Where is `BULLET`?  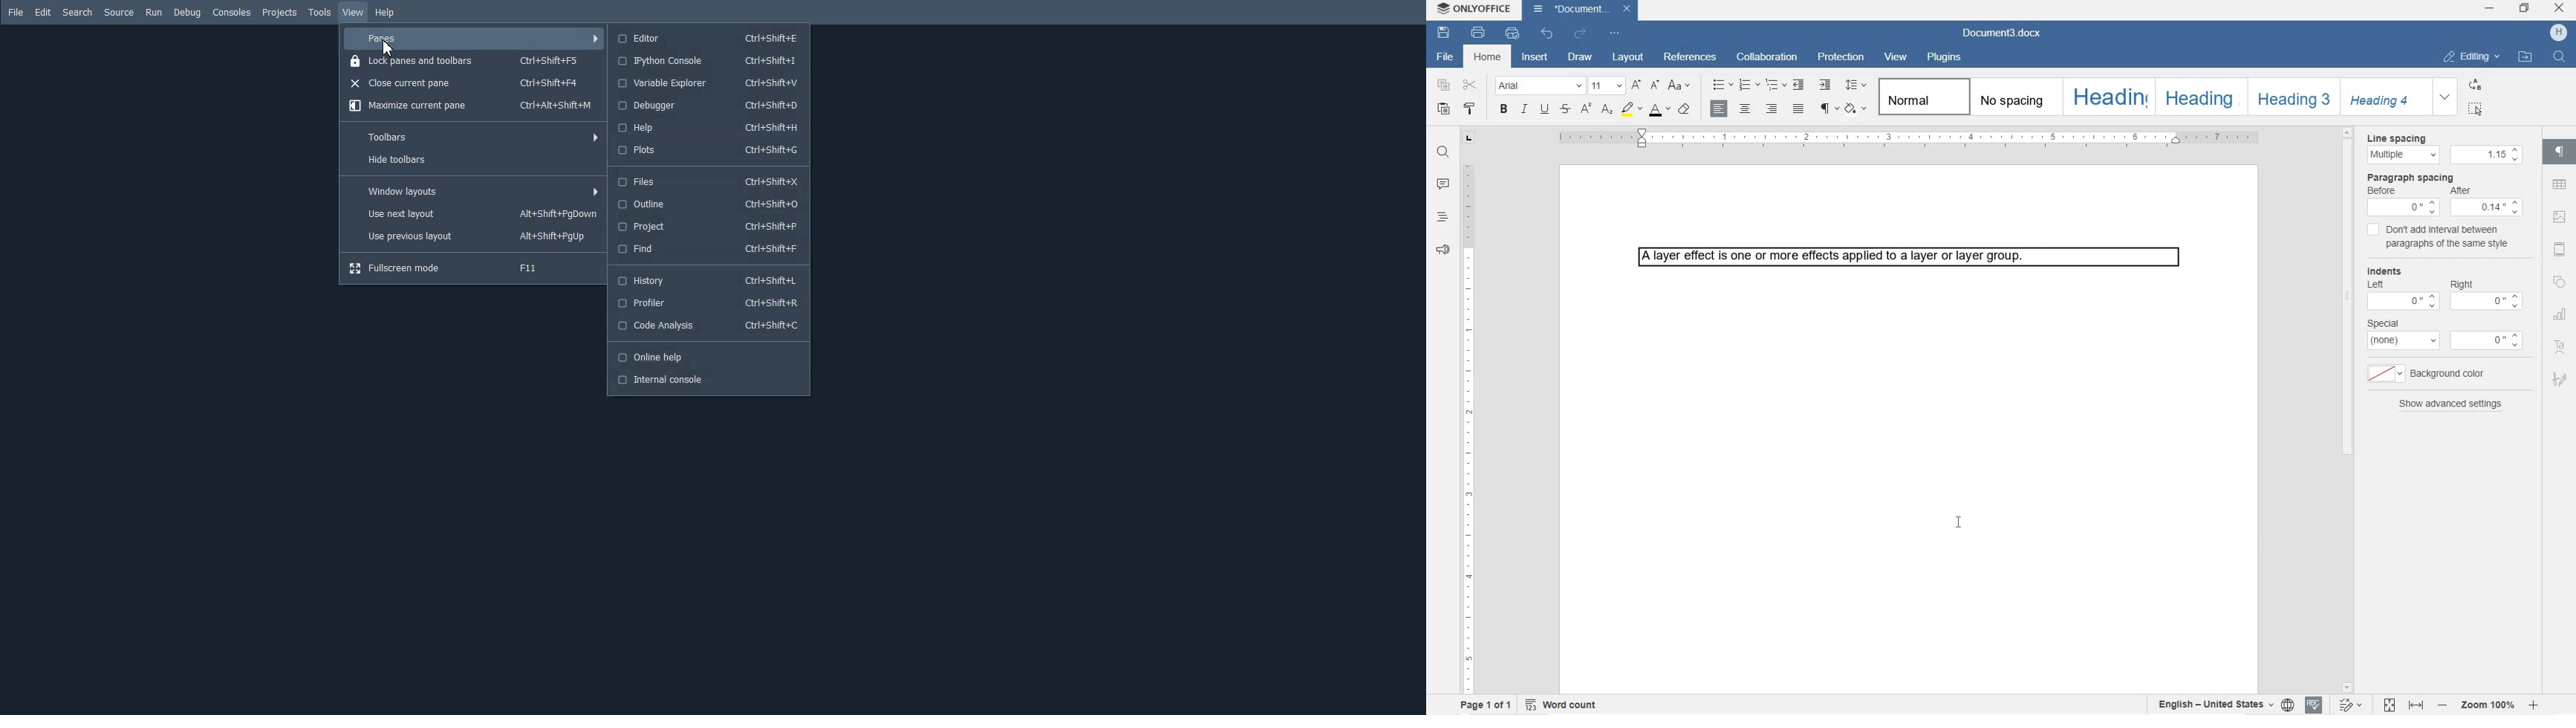
BULLET is located at coordinates (1721, 86).